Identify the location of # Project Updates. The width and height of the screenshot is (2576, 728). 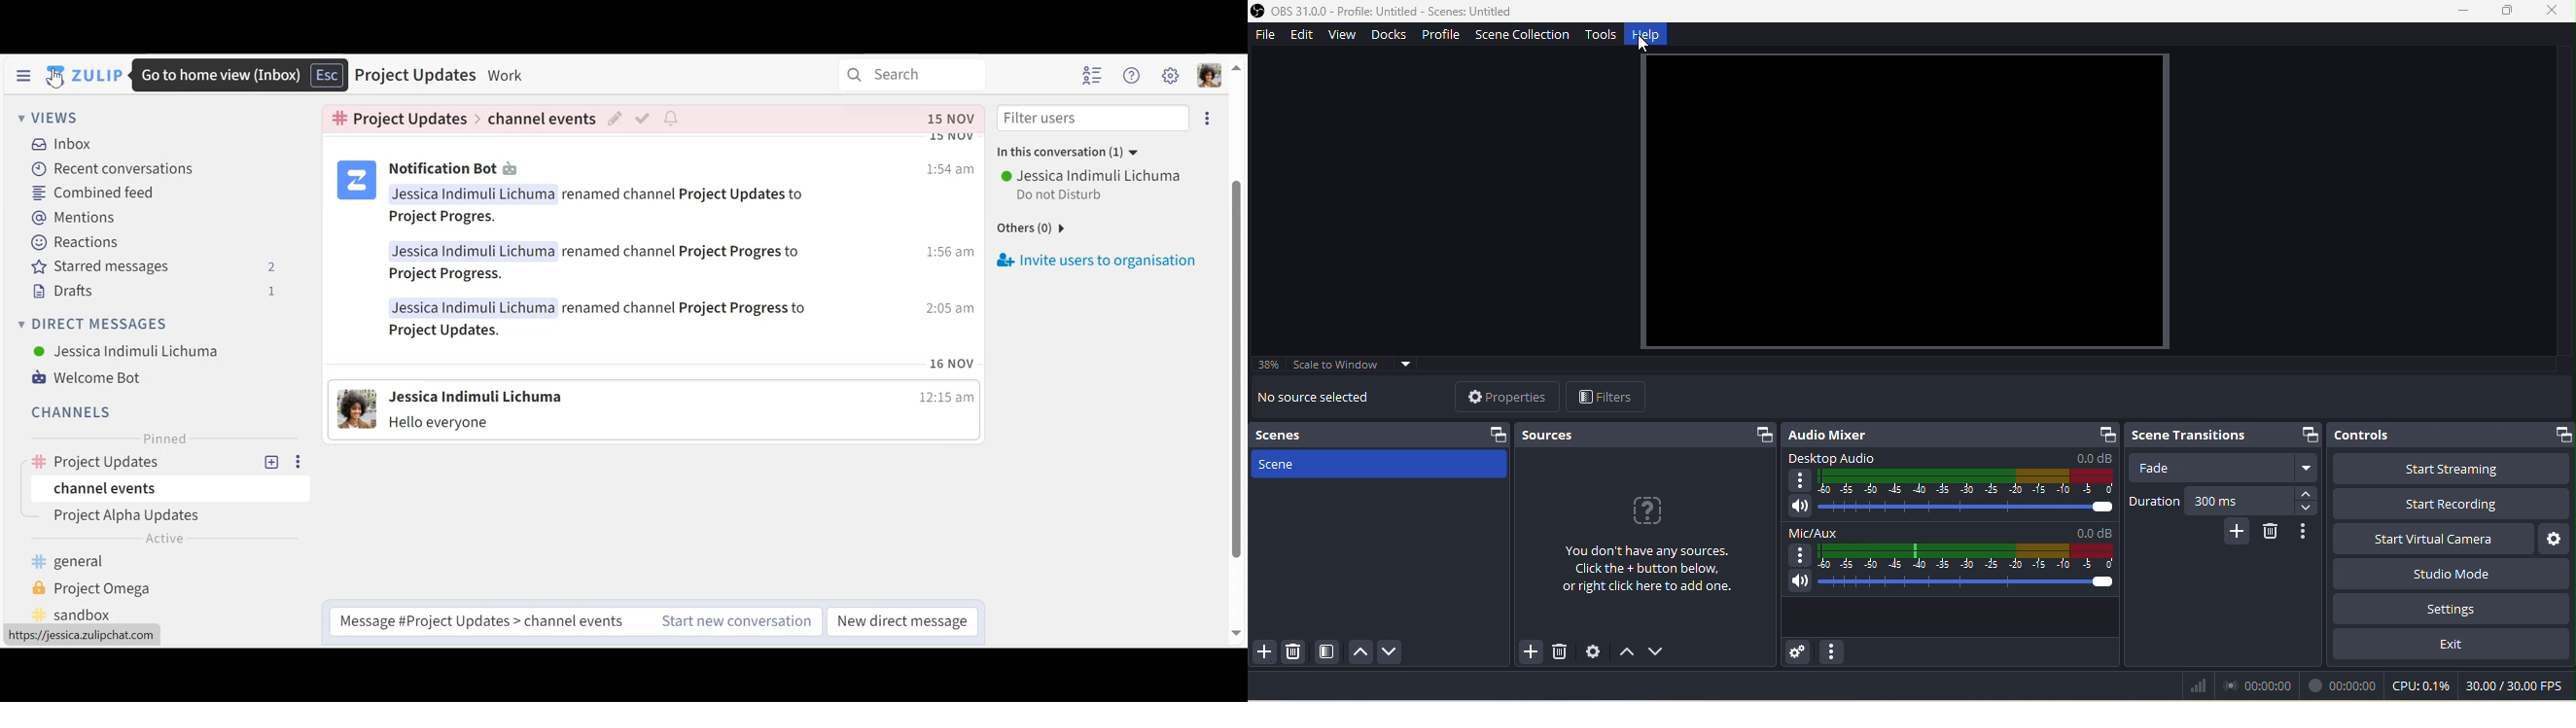
(400, 119).